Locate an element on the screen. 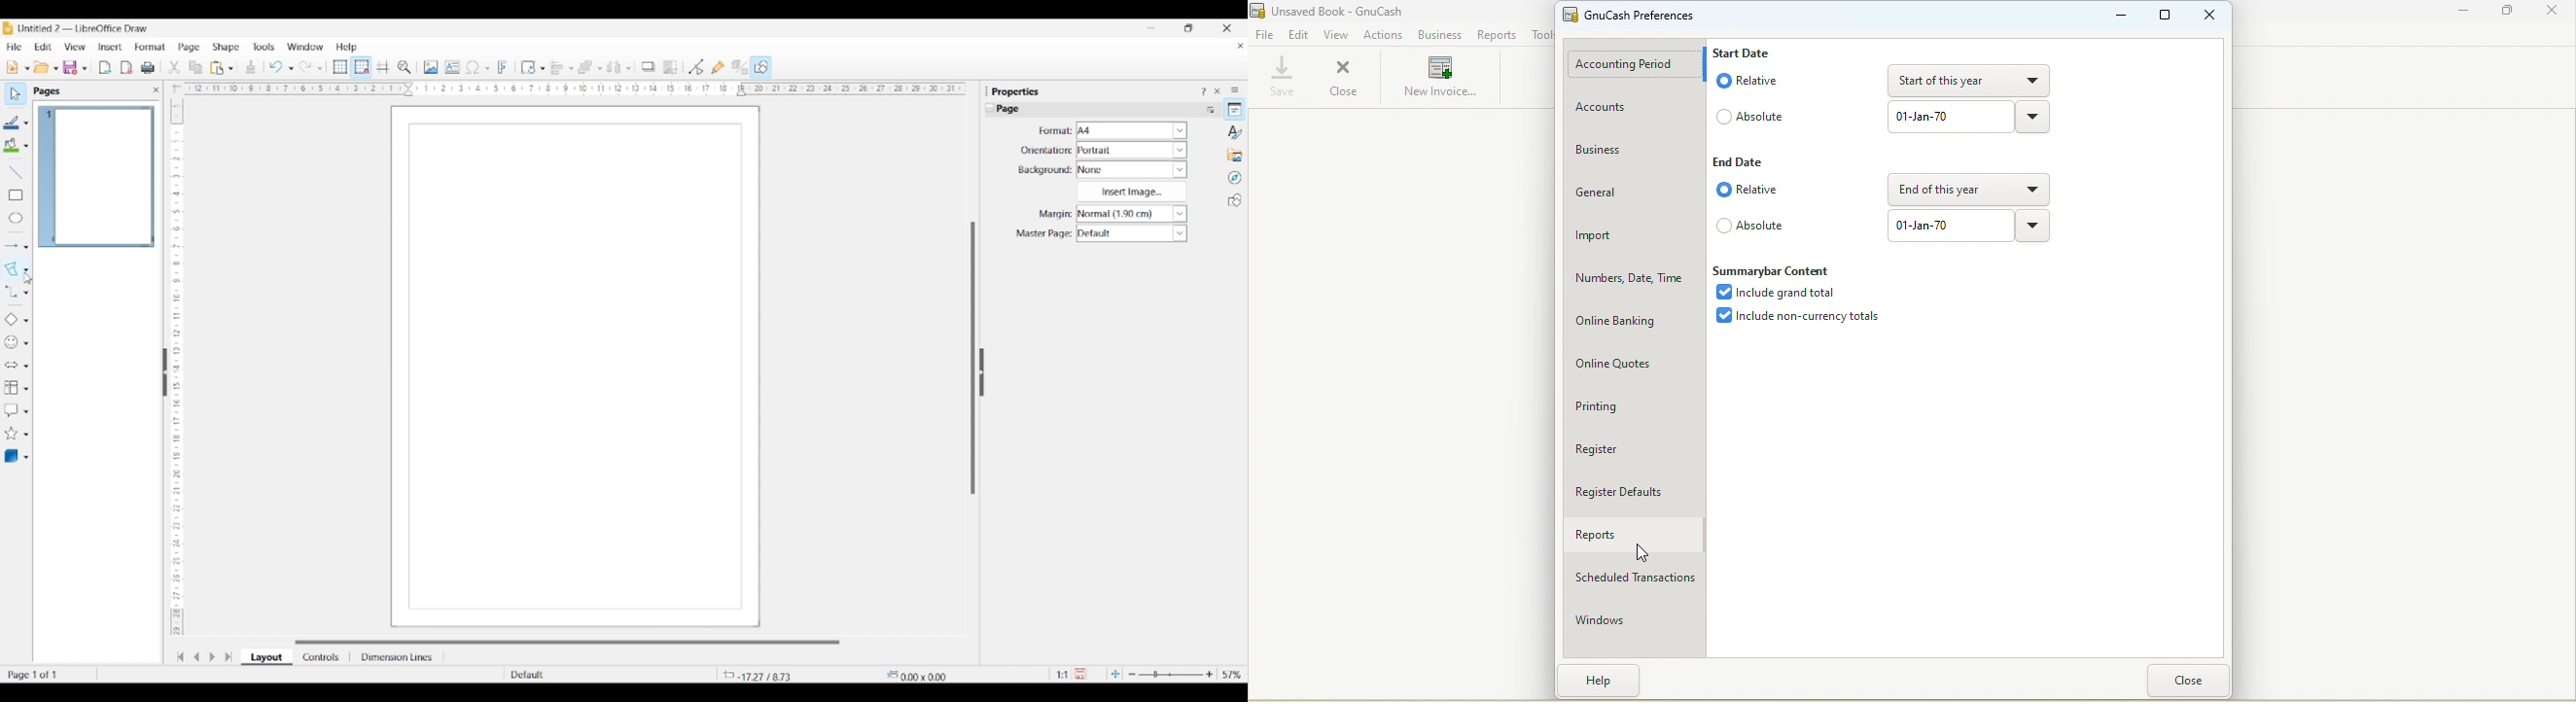  Orientation options is located at coordinates (1132, 150).